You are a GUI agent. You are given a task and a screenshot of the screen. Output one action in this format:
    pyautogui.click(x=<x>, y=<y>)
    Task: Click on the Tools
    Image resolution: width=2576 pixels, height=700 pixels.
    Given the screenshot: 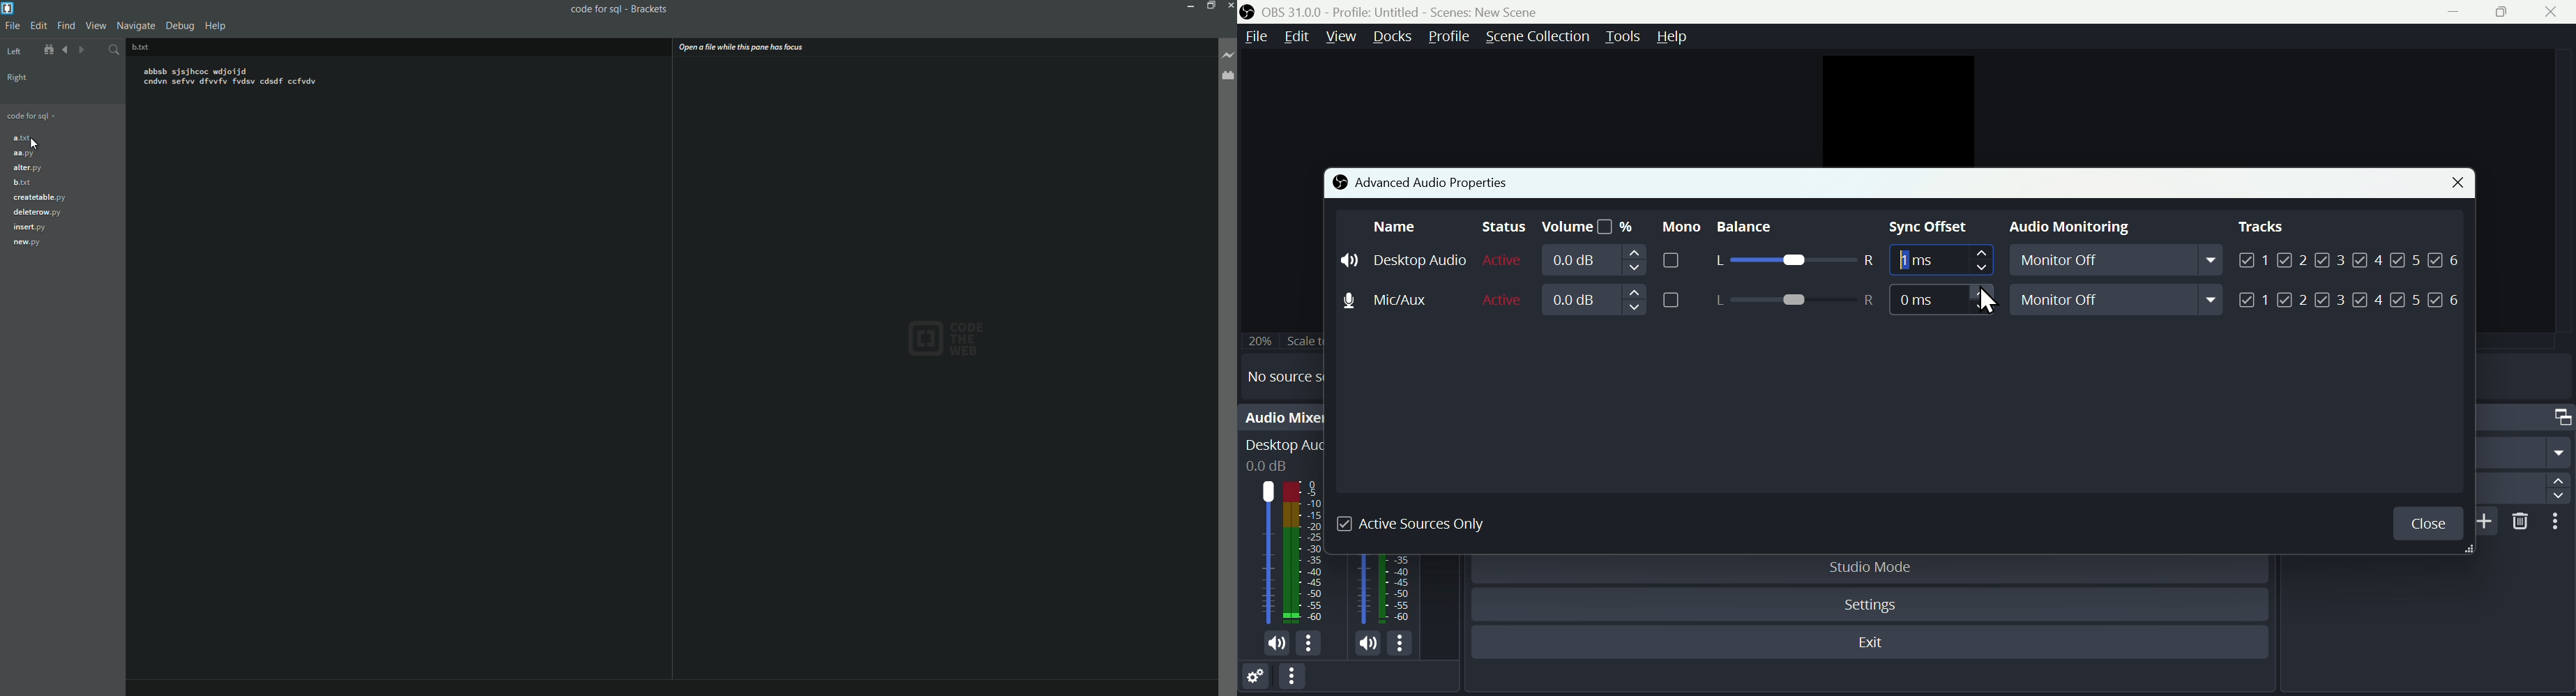 What is the action you would take?
    pyautogui.click(x=1623, y=37)
    